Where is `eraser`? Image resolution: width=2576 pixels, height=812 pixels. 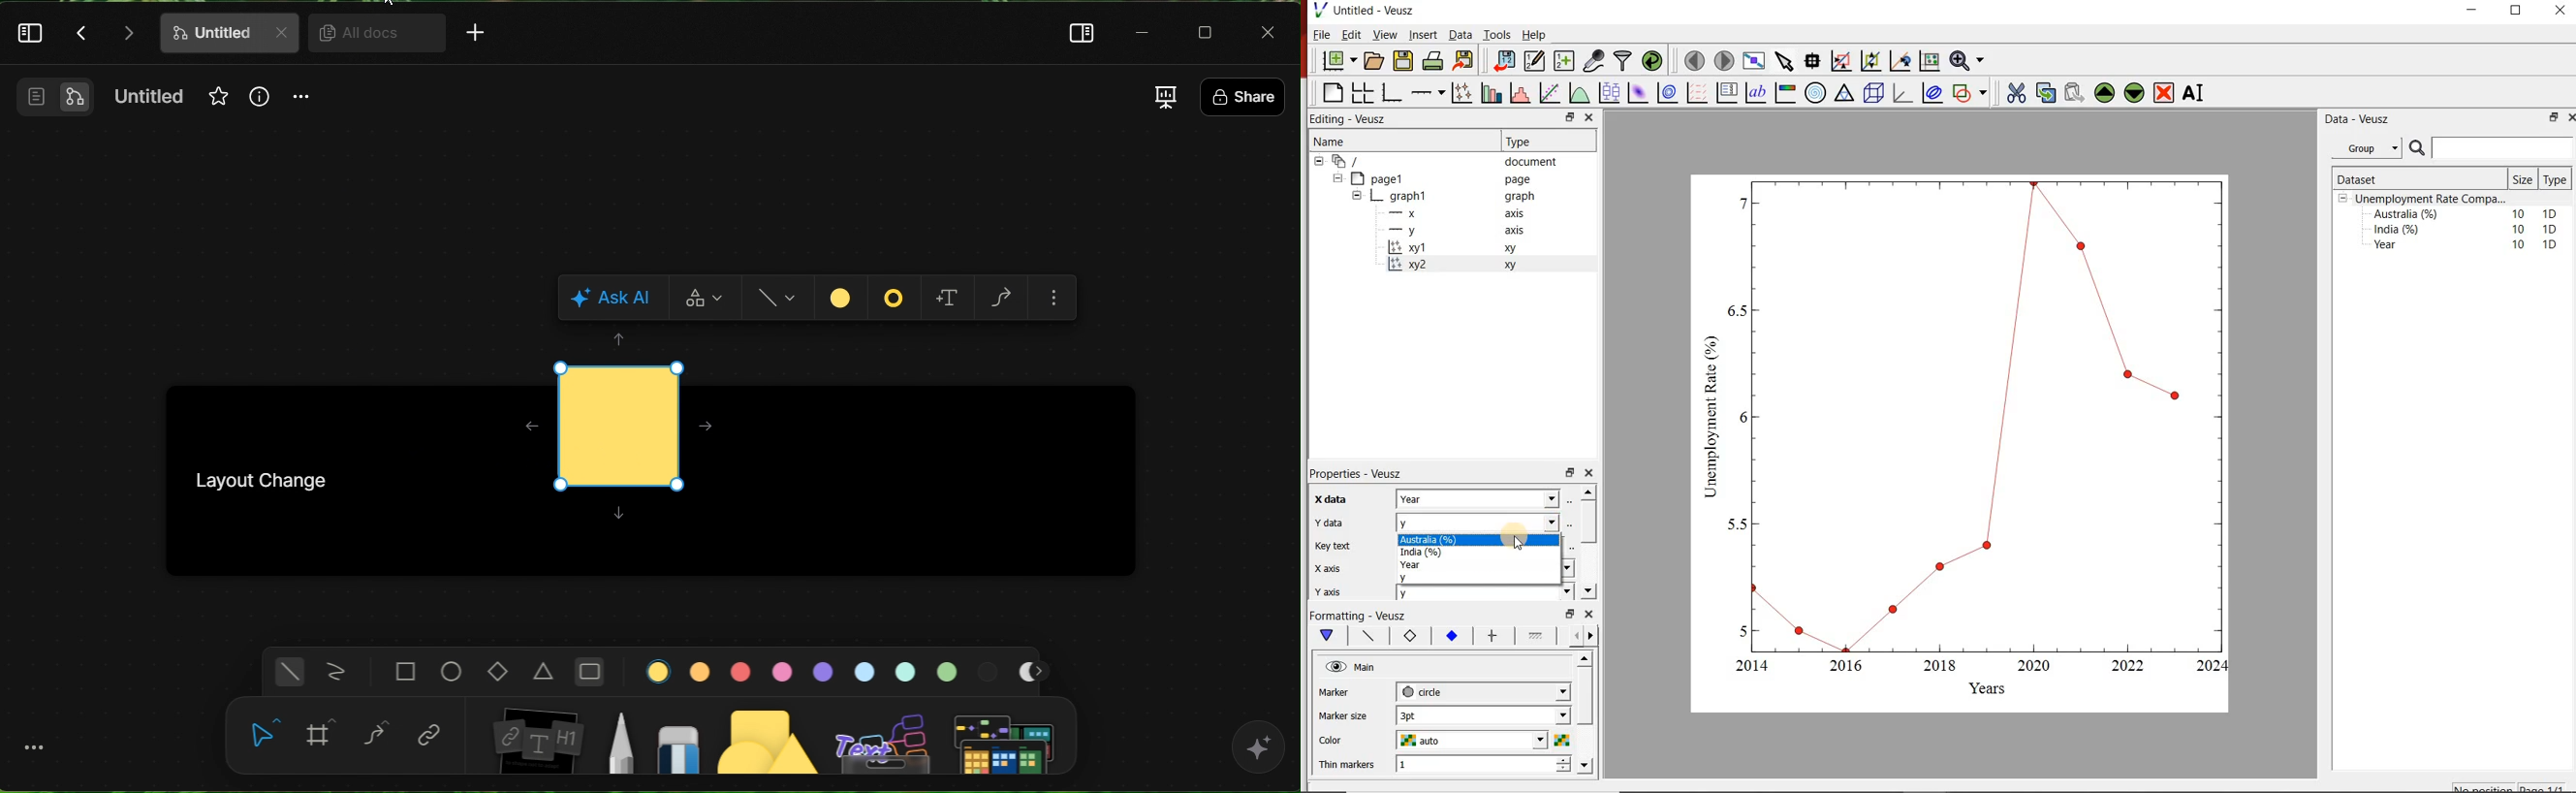
eraser is located at coordinates (677, 738).